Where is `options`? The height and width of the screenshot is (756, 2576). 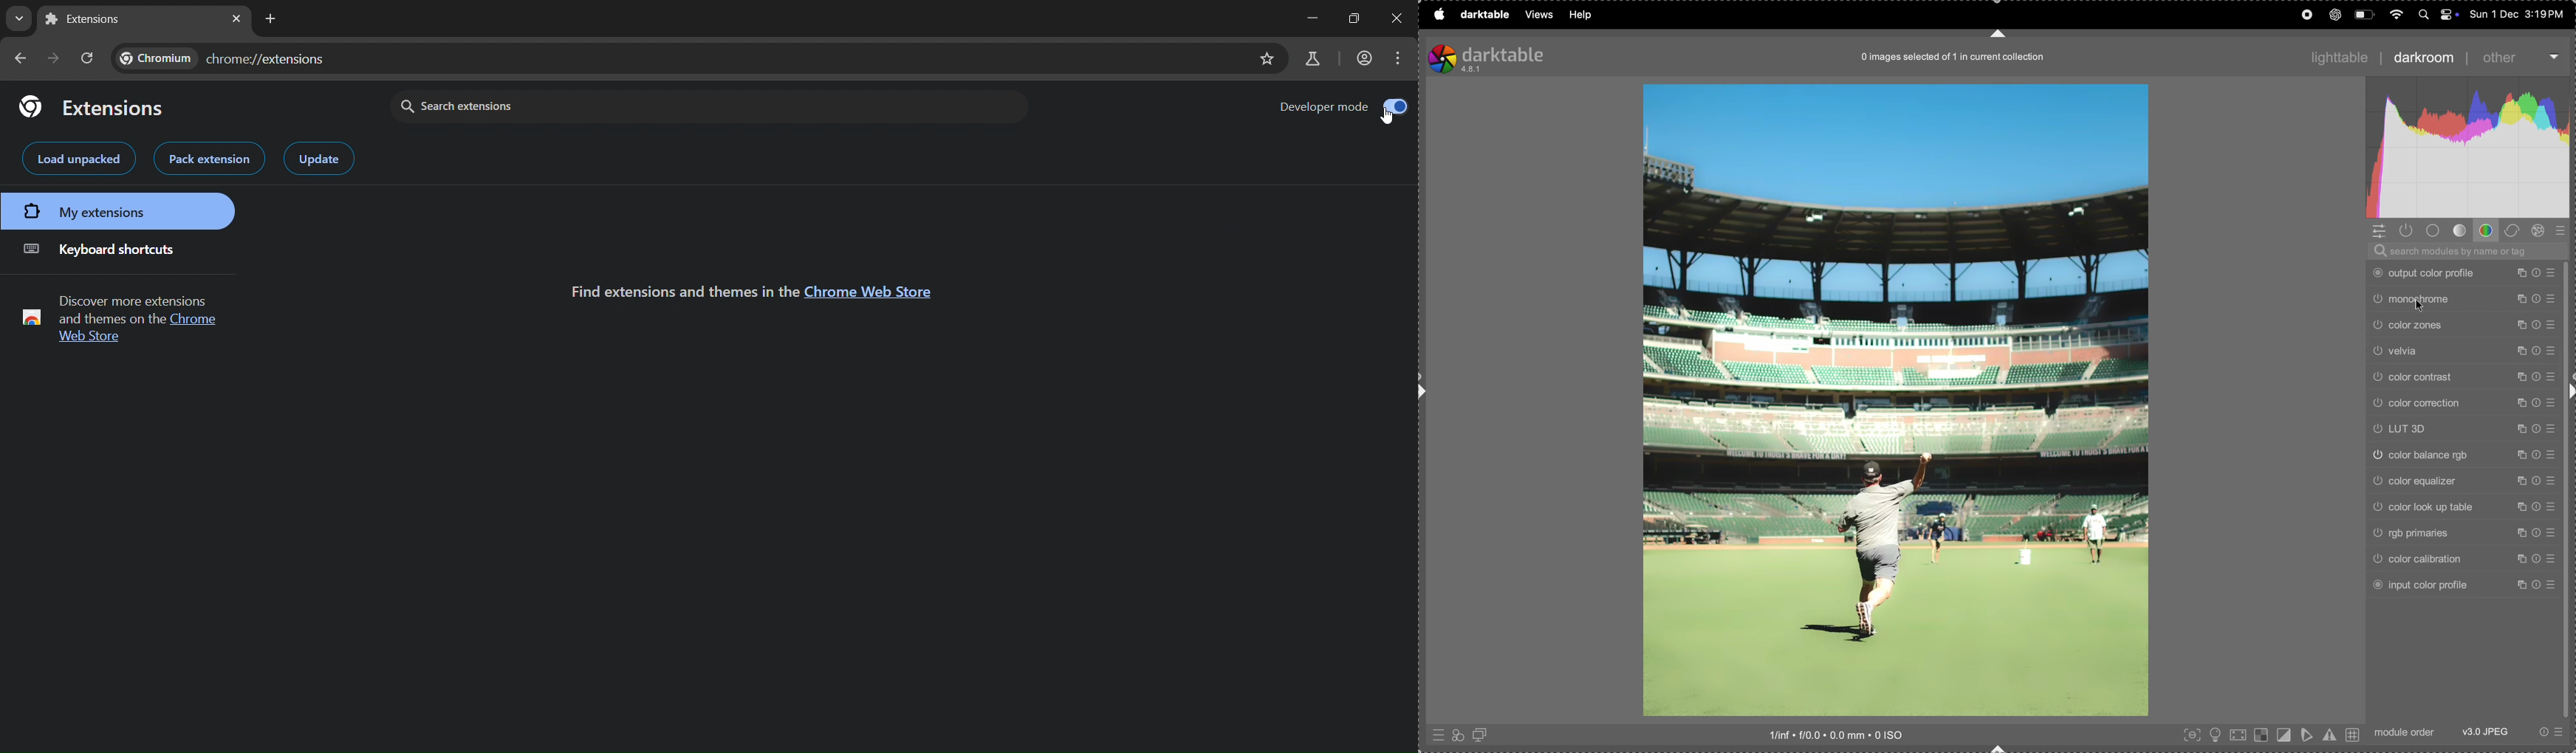
options is located at coordinates (2551, 731).